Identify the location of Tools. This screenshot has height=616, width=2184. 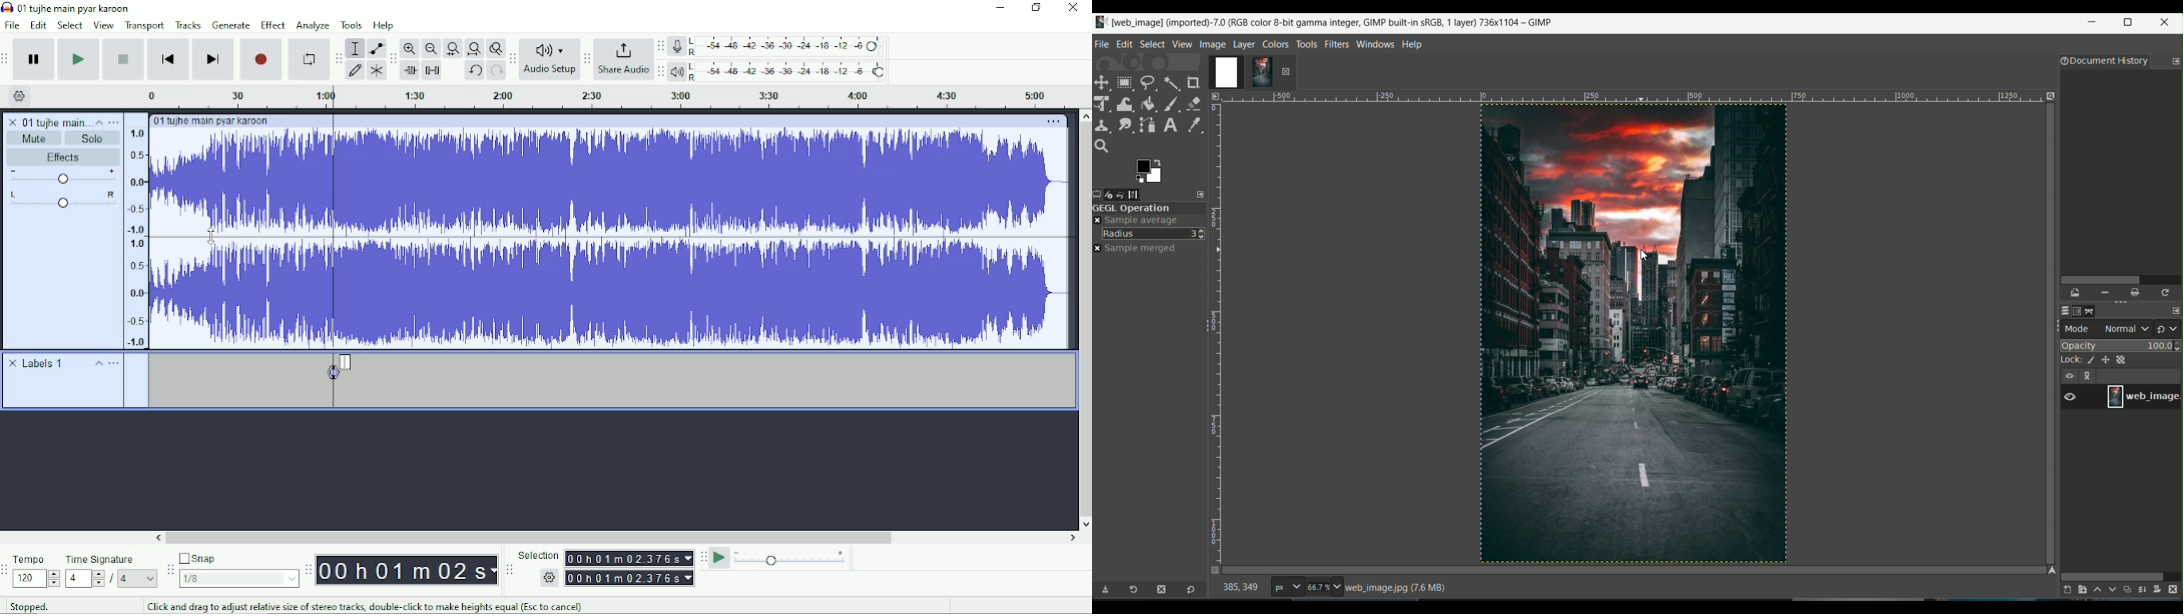
(351, 25).